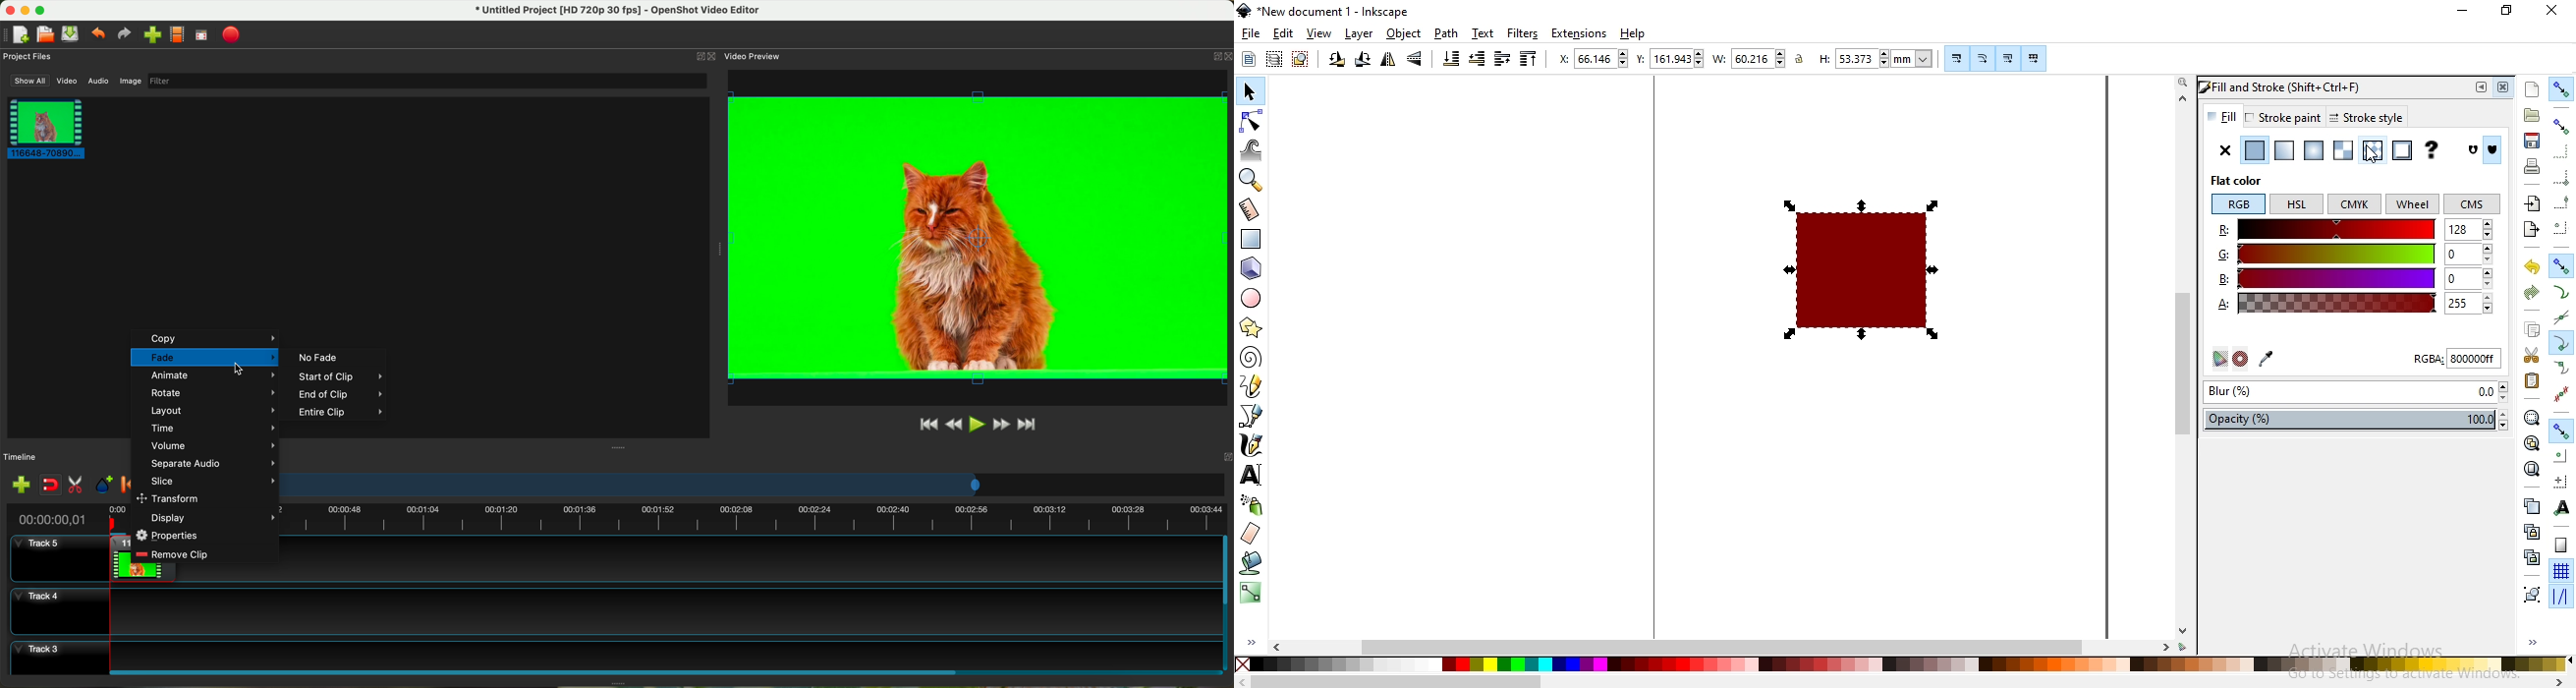 The image size is (2576, 700). Describe the element at coordinates (1220, 58) in the screenshot. I see `close` at that location.